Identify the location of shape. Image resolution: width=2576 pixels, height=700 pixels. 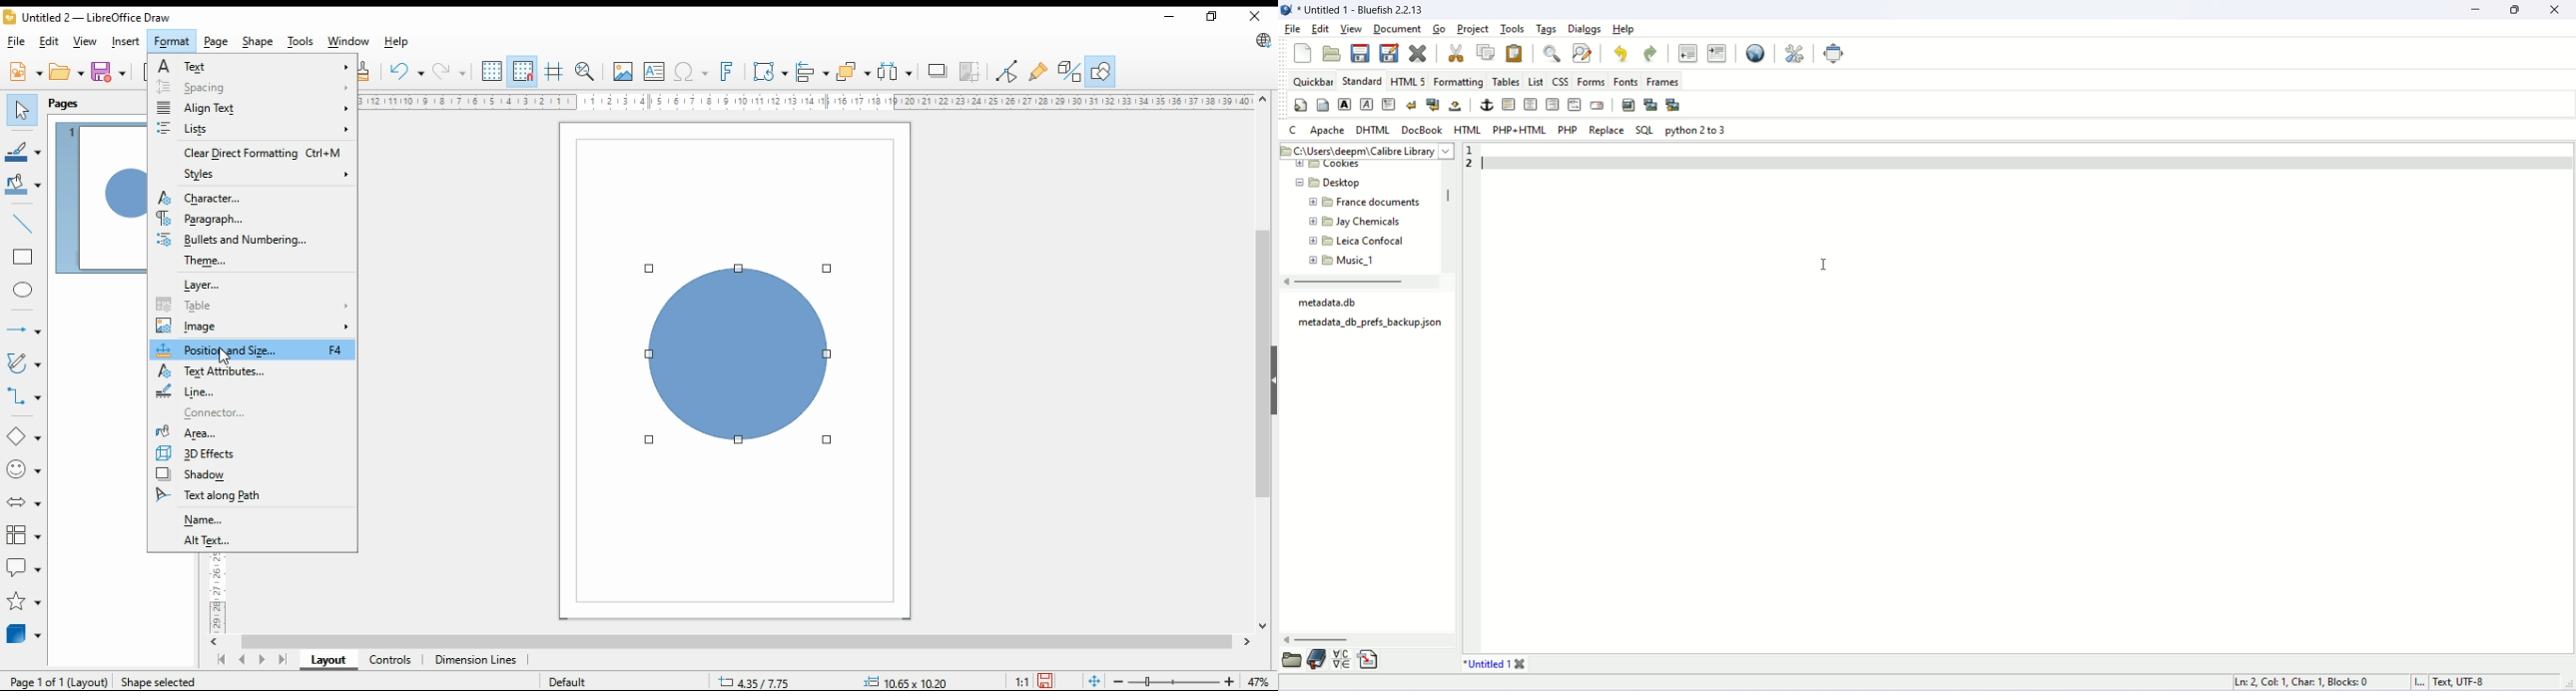
(741, 354).